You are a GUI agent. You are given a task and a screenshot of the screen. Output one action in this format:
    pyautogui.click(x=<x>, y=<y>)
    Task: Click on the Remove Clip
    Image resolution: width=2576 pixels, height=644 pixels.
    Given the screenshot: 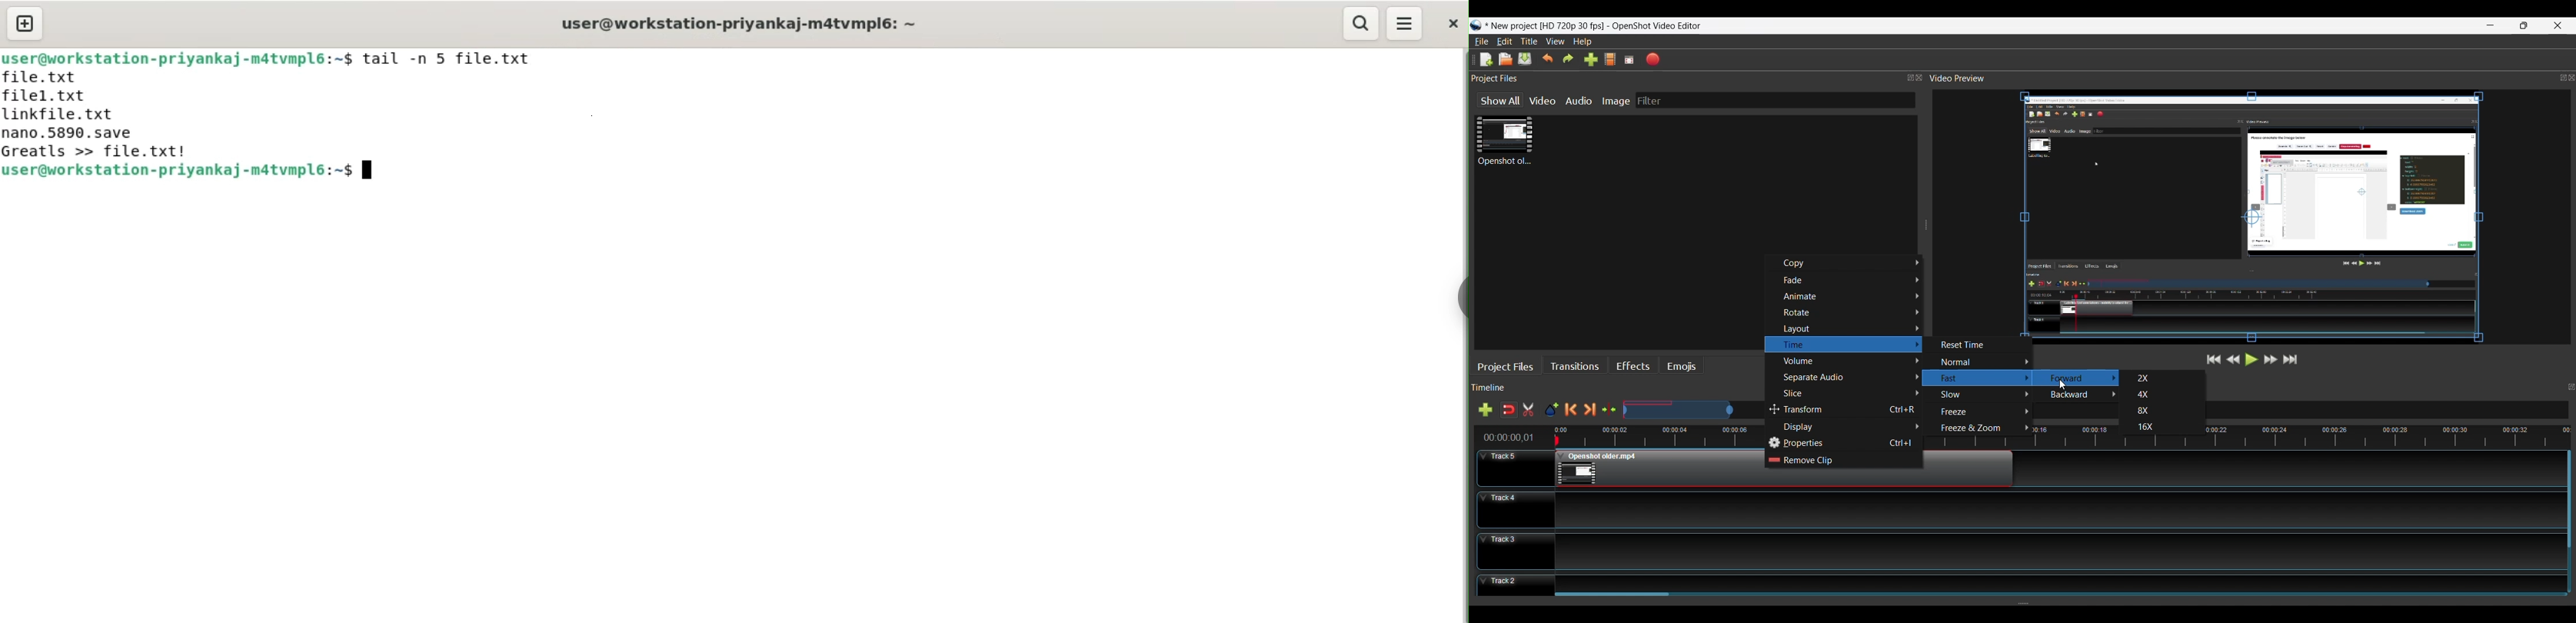 What is the action you would take?
    pyautogui.click(x=1842, y=461)
    